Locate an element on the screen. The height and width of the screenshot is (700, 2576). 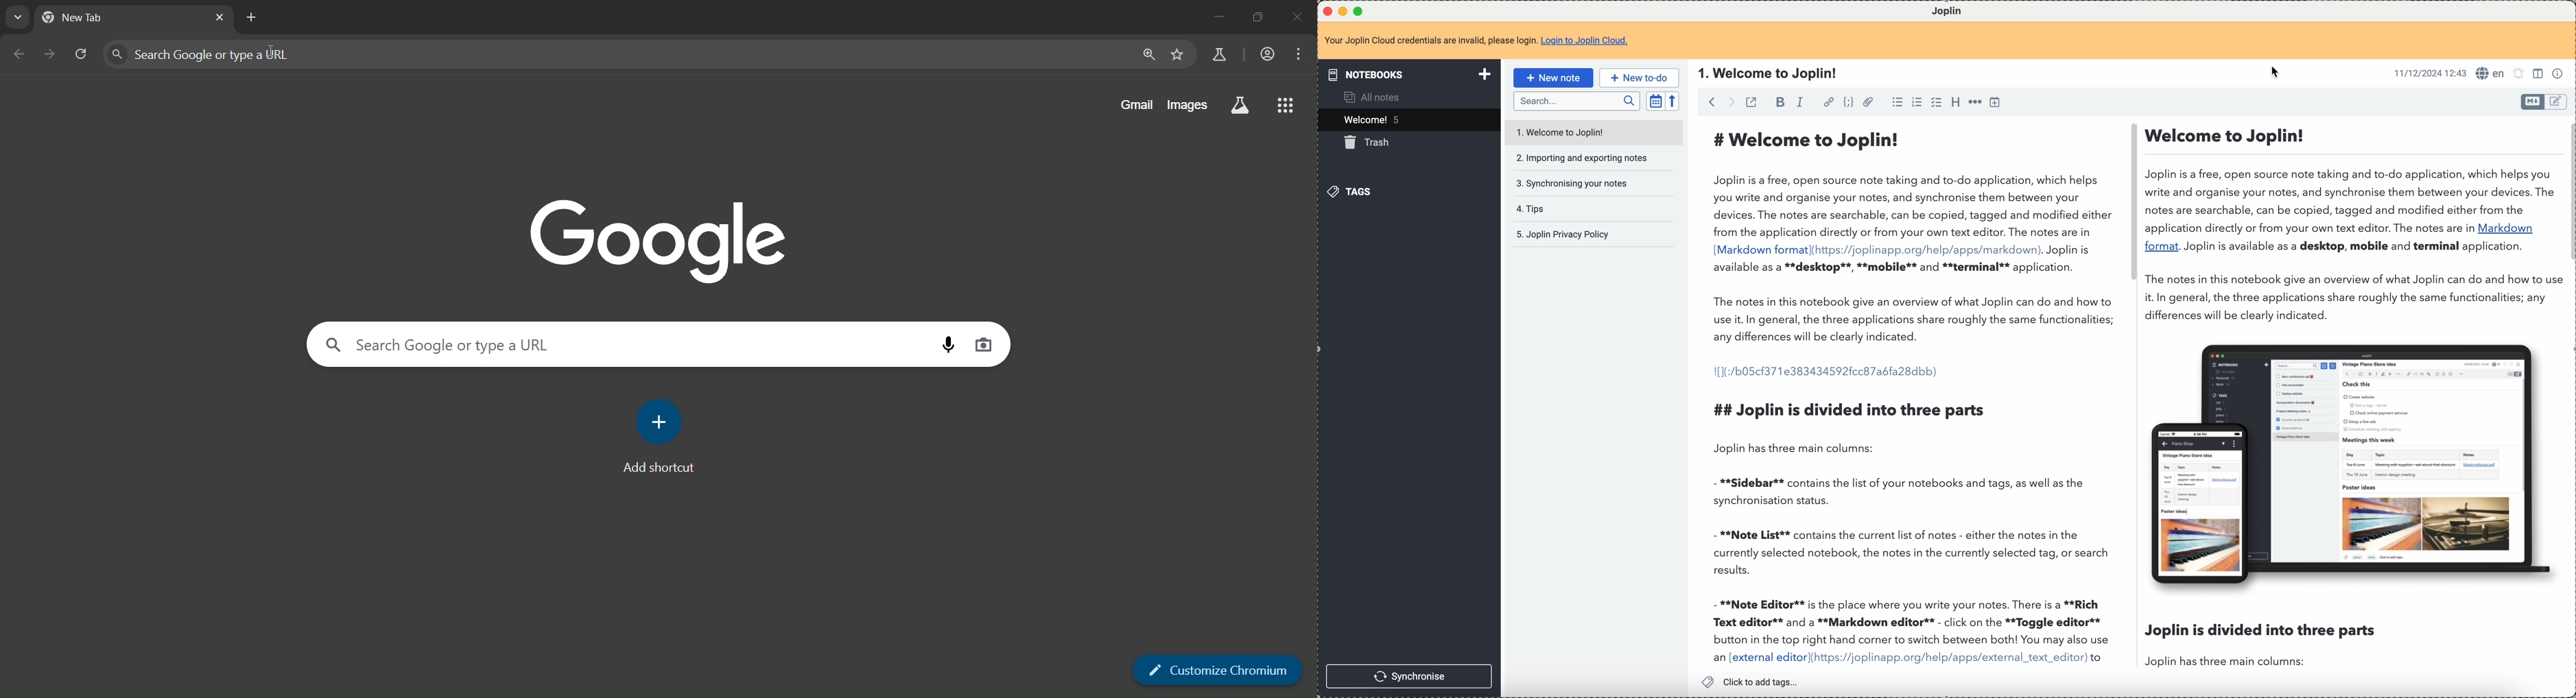
# Welcome to Joplin!

Joplin is a free, open source note taking and to-do application, which helps
you write and organise your notes, and synchronise them between your
devices. The notes are searchable, can be copied, tagged and modified either
from the application directly or from your own text editor. The notes are in
[Markdown format|(https://joplinapp.org/help/apps/markdown). Joplin is
available as a **desktop**, **mobile** and **terminal** application.

The notes in this notebook give an overview of what Joplin can do and how to
use it. In general, the three applications share roughly the same functionalities;
any differences will be clearly indicated.
I[(:/b05cf371e383434592fcc87a6fa28dbb)

## Joplin is divided into three parts

Joplin has three main columns:

- **Sidebar** contains the list of your notebooks and tags, as well as the
synchronisation status.

- **Note List** contains the current list of notes - either the notes in the
currently selected notebook, the notes in the currently selected tag, or search
results.

- **Note Editor** is the place where you write your notes. There is a **Rich
Text editor** and a **Markdown editor** - click on the **Toggle editor**
button in the top right hand corner to switch between both! You may also use
an lexternal editor!(https://ioplinapp.ora/help/apps/external text editor) to is located at coordinates (1912, 396).